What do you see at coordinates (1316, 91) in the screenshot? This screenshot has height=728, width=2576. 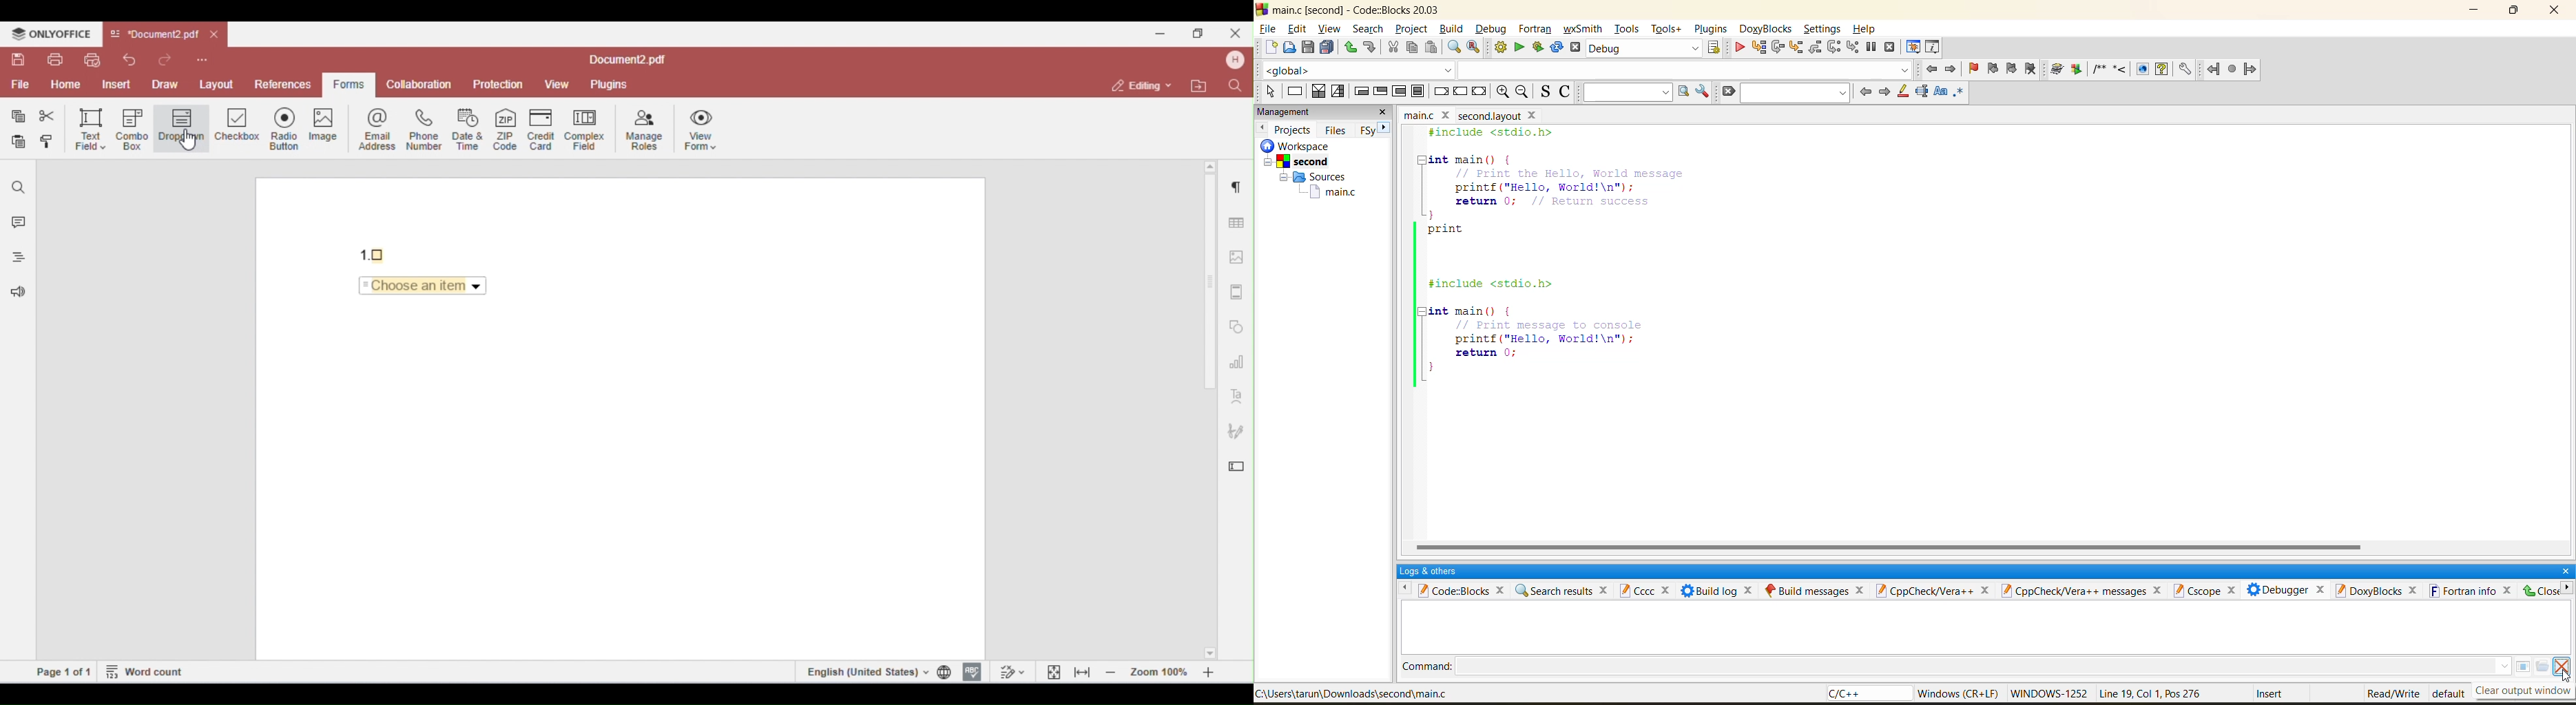 I see `decision` at bounding box center [1316, 91].